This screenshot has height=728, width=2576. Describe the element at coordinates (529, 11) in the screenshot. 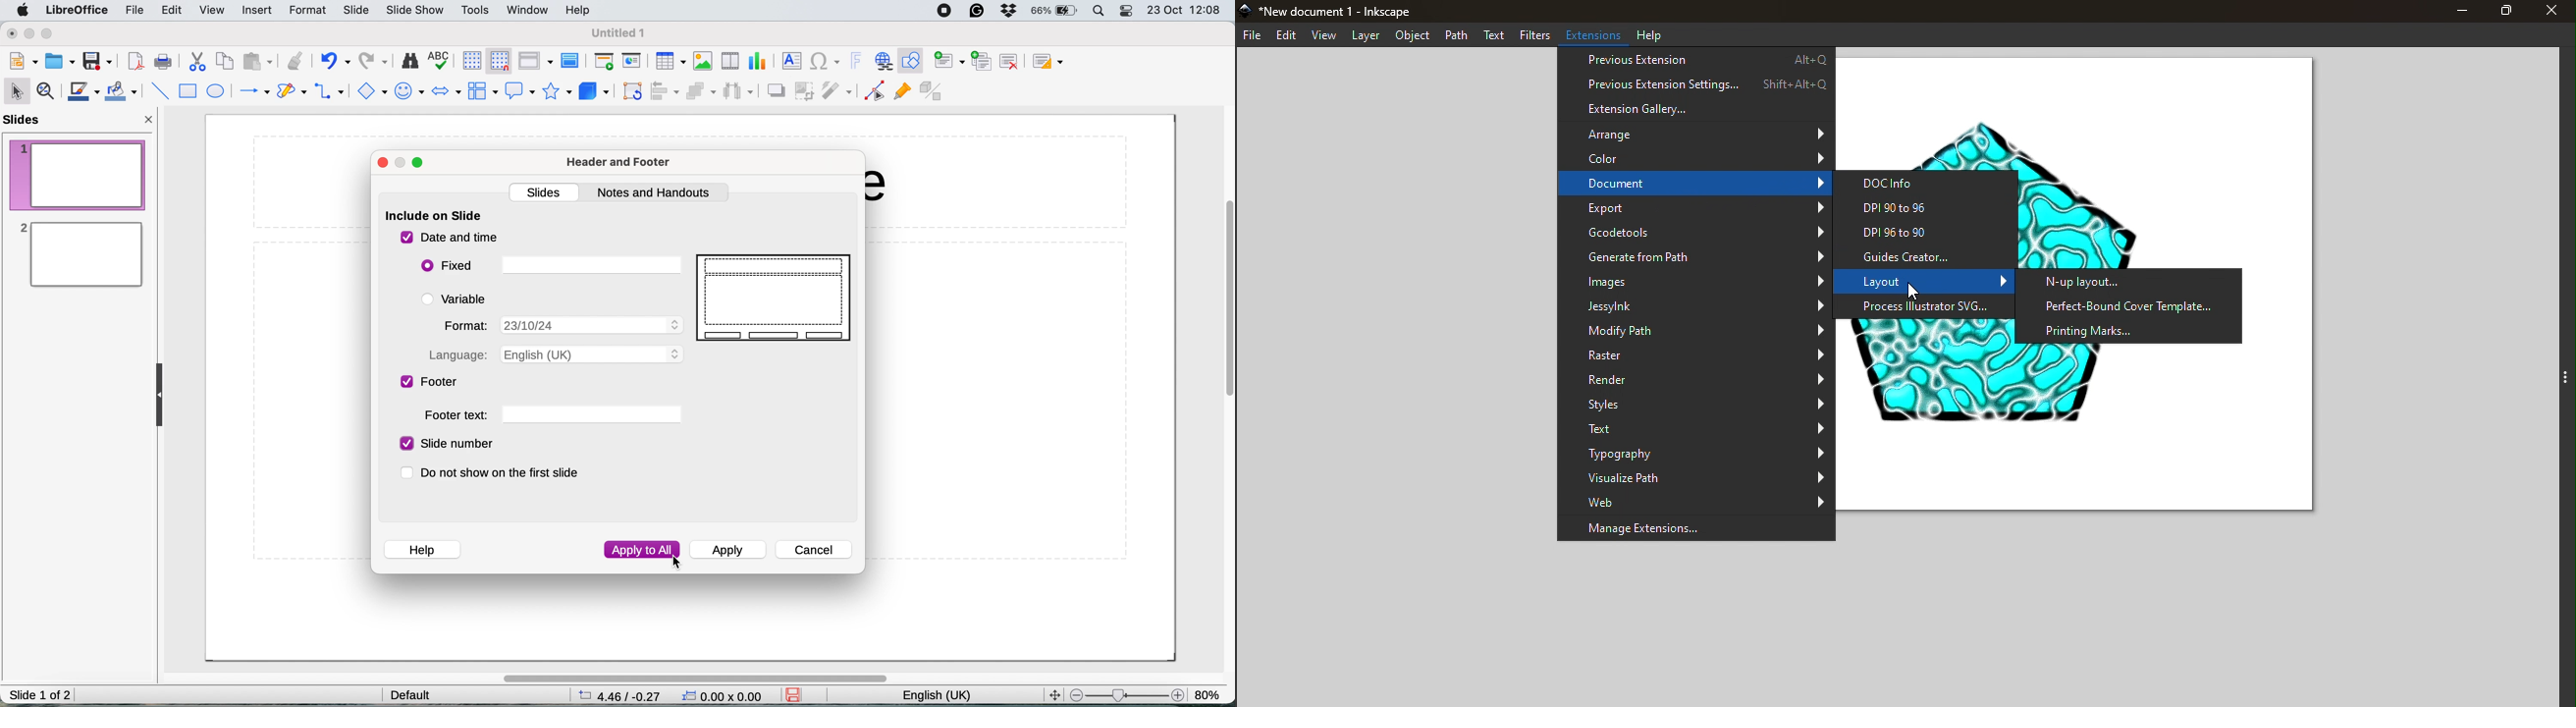

I see `window` at that location.